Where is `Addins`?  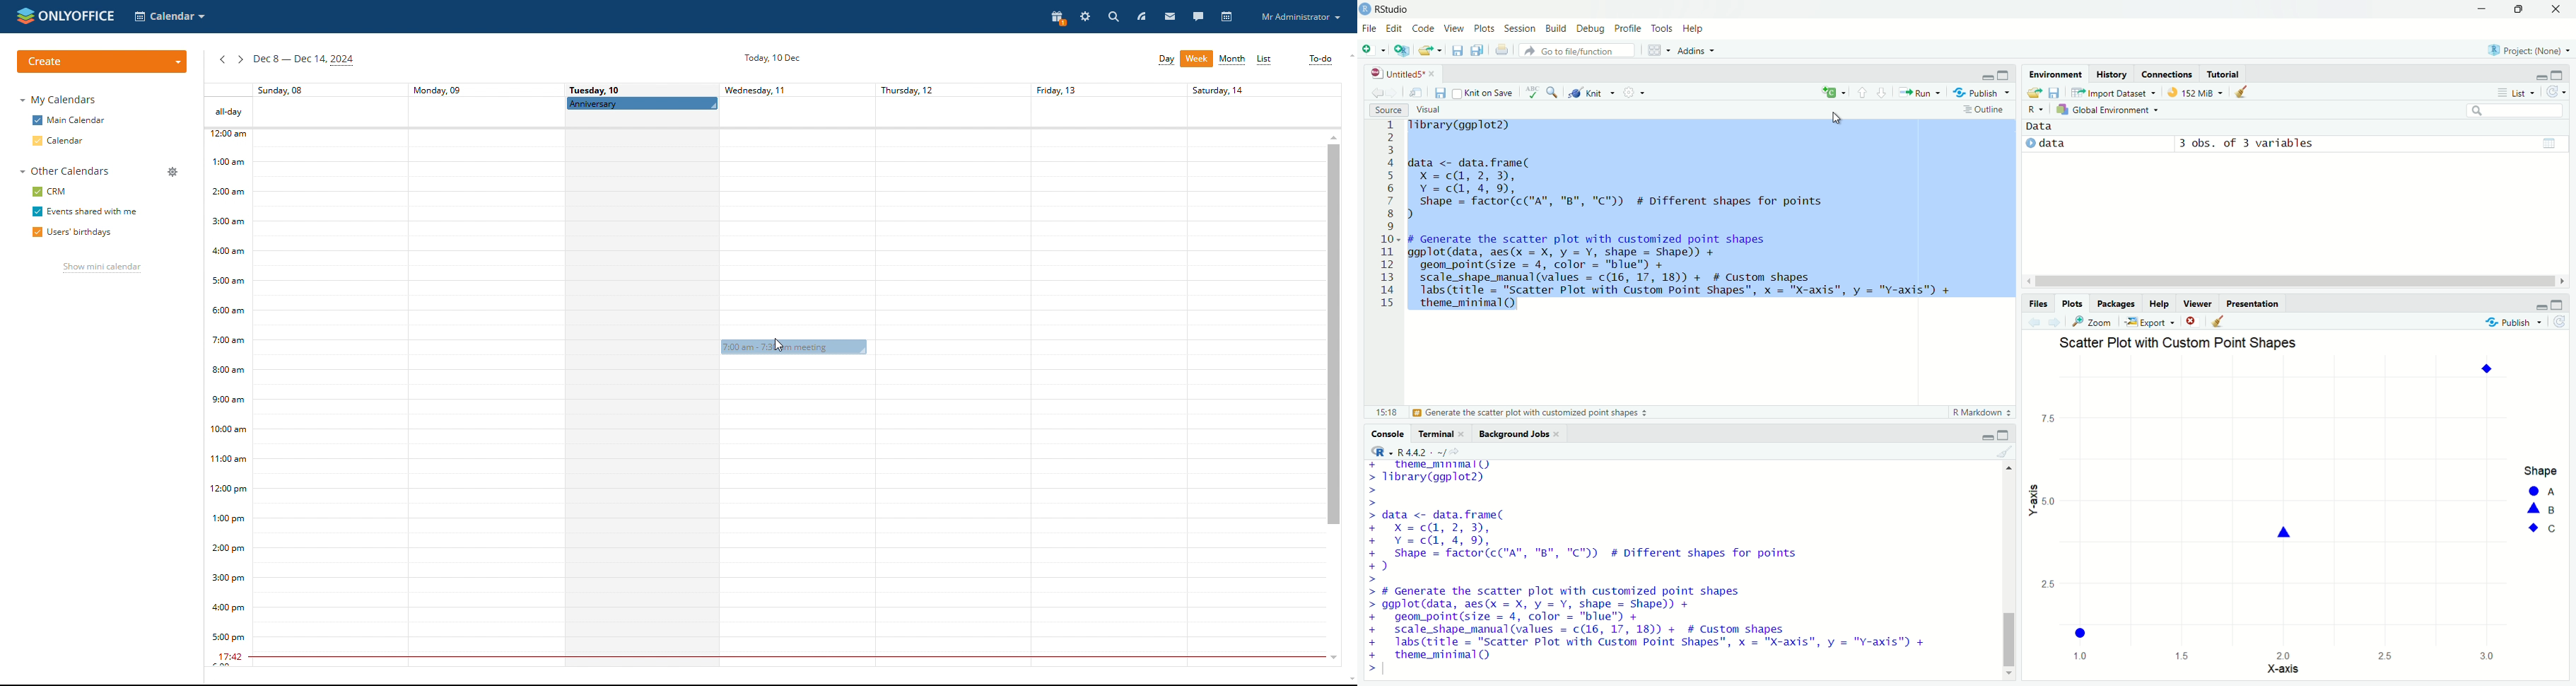 Addins is located at coordinates (1698, 50).